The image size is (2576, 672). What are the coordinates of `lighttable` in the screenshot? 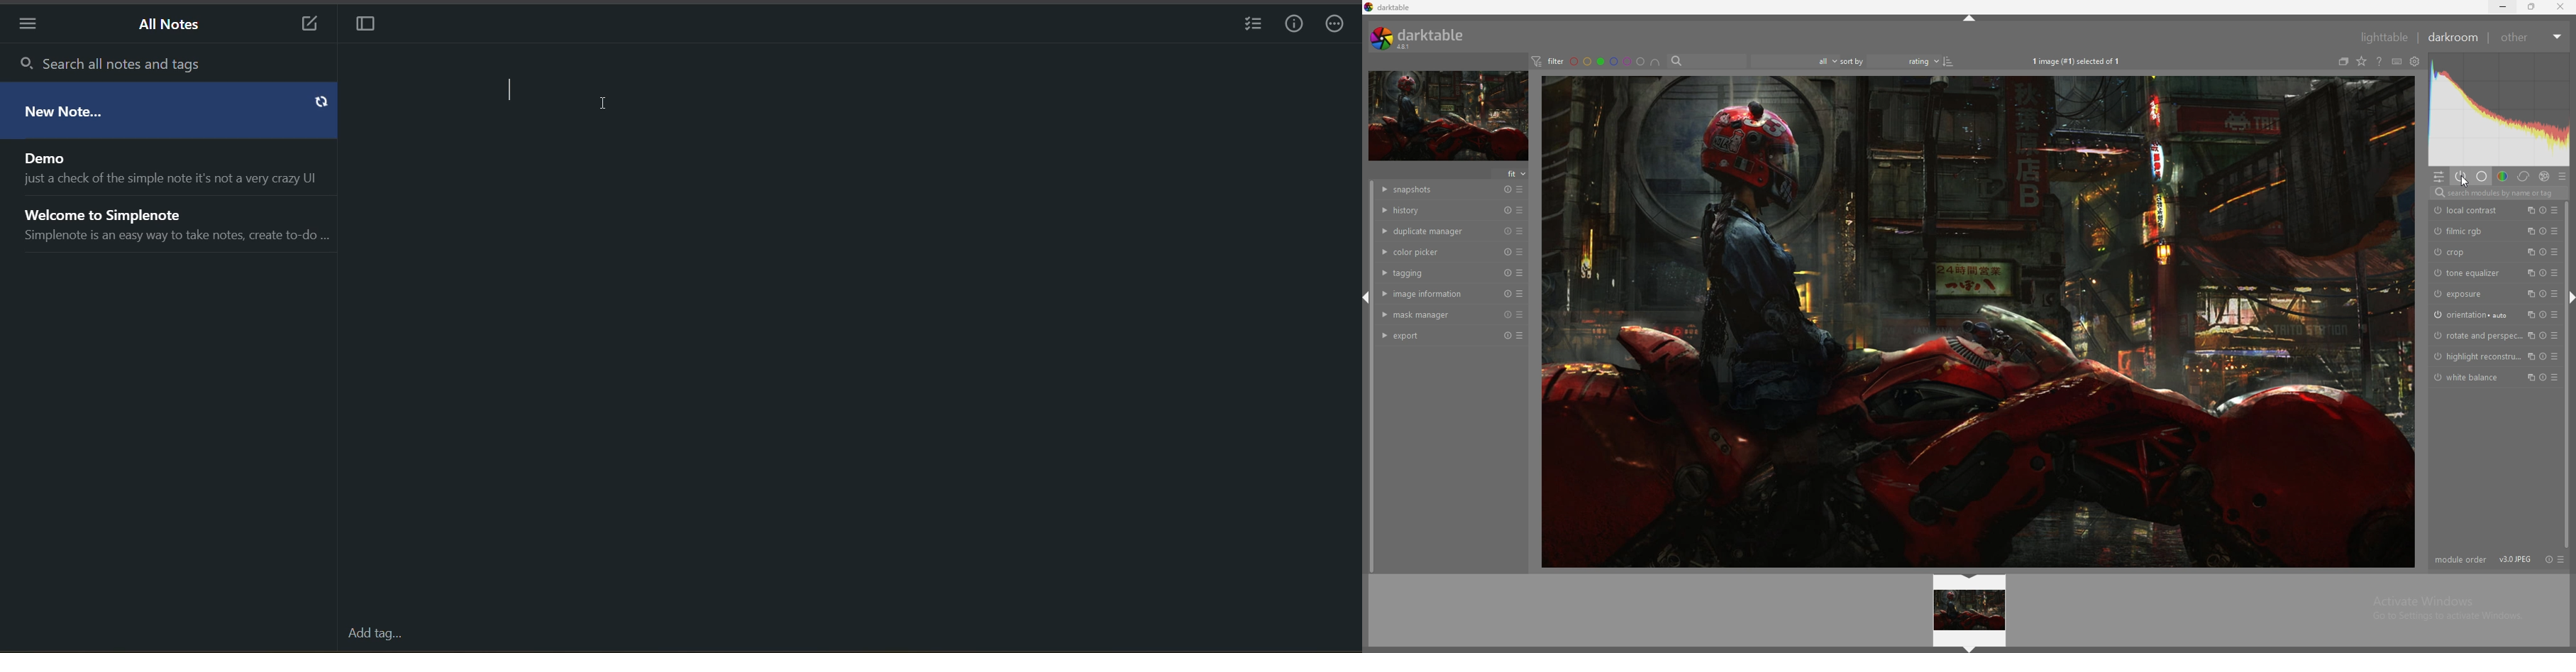 It's located at (2378, 37).